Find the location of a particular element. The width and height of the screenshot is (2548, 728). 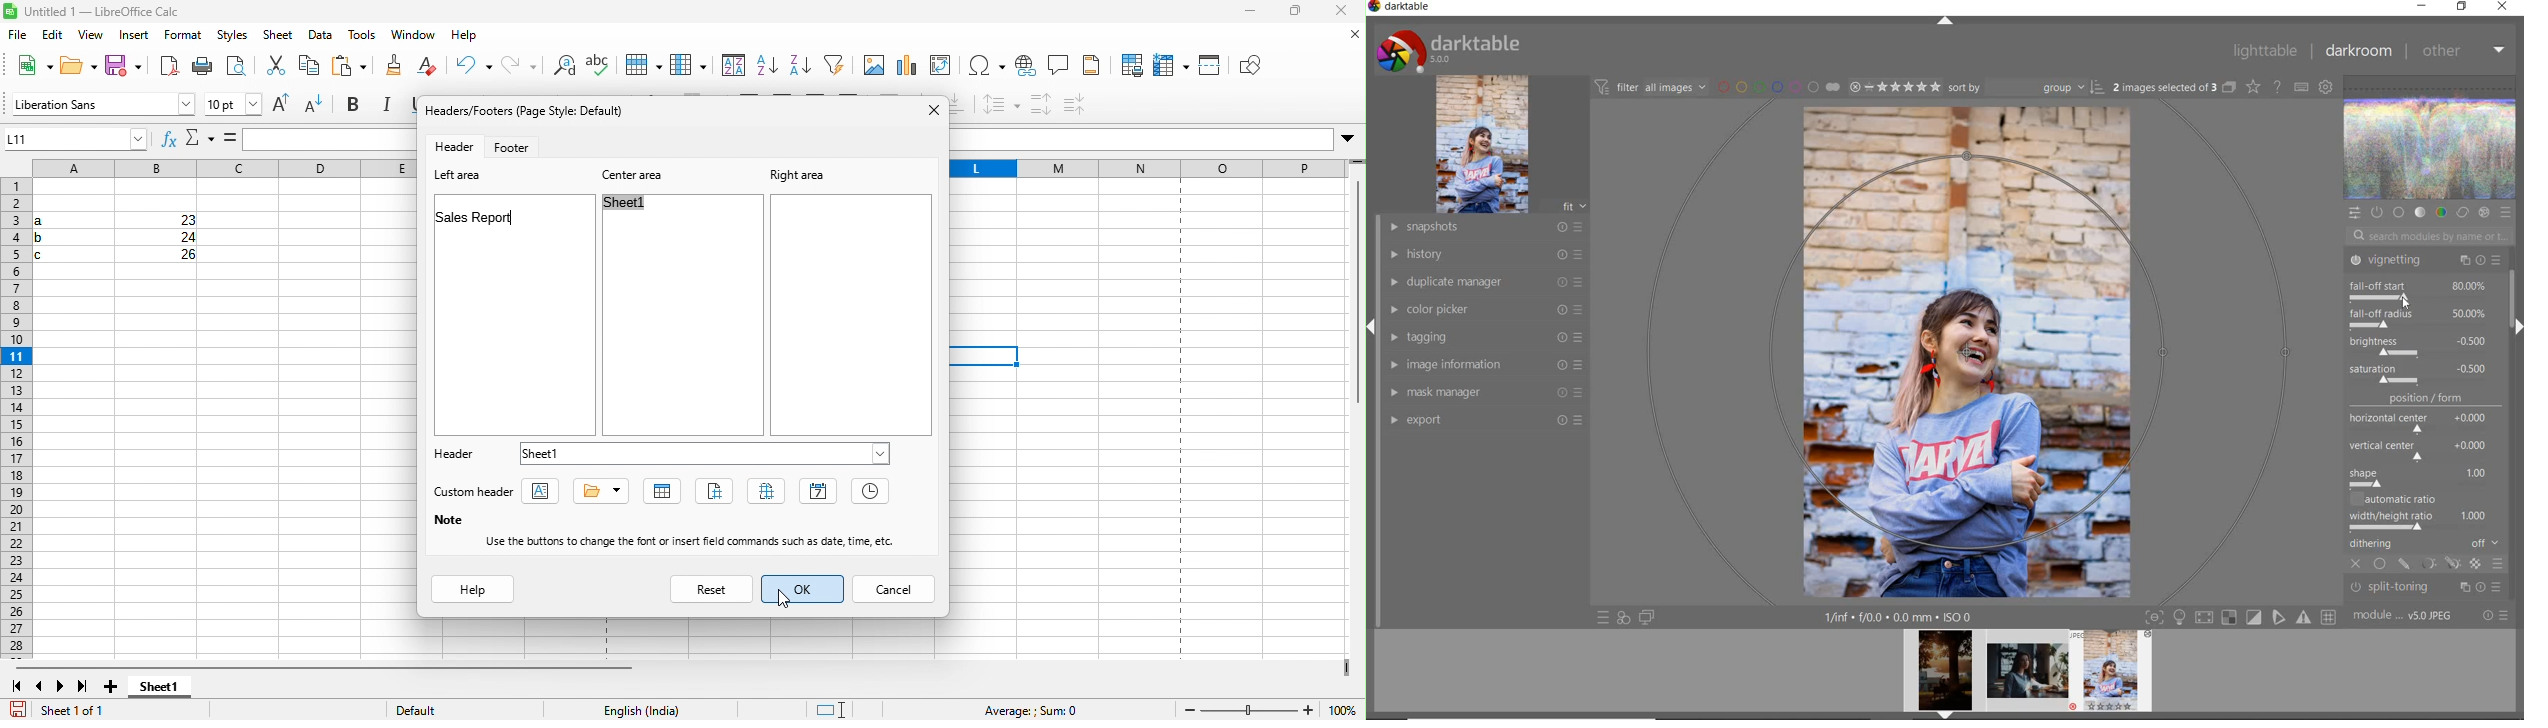

increase font size is located at coordinates (286, 107).